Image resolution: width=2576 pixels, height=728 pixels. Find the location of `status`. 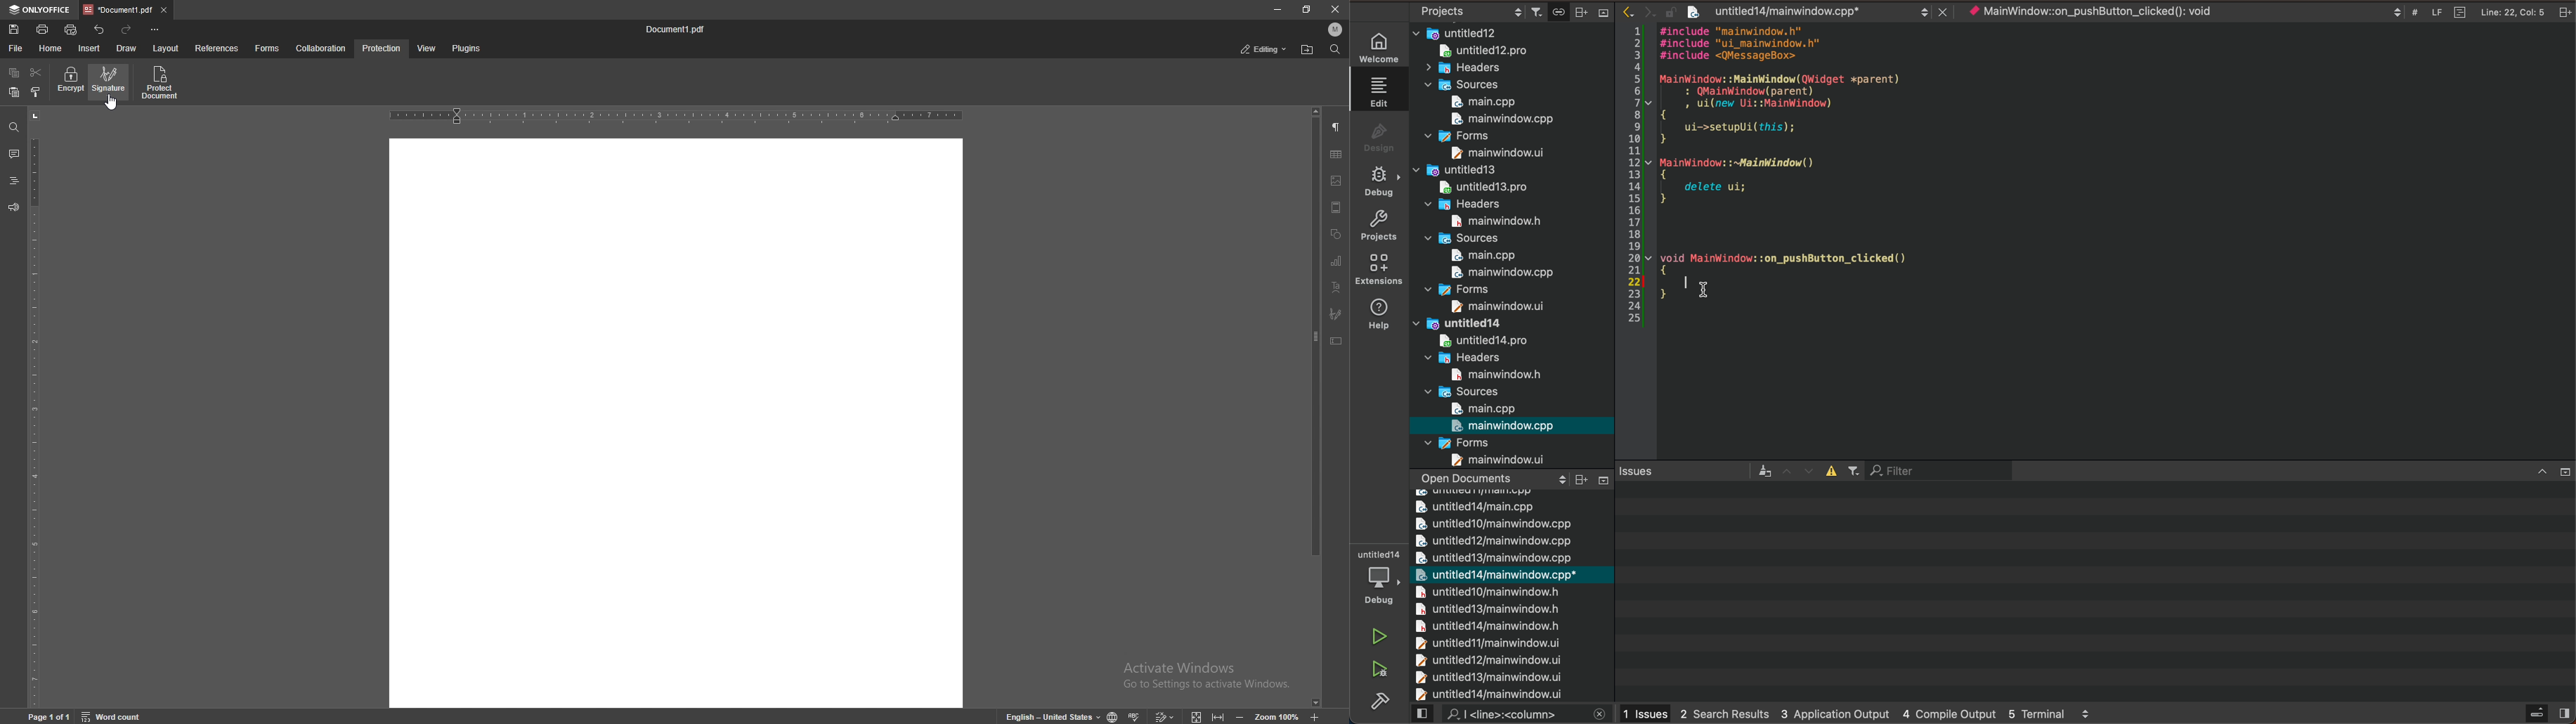

status is located at coordinates (1264, 50).